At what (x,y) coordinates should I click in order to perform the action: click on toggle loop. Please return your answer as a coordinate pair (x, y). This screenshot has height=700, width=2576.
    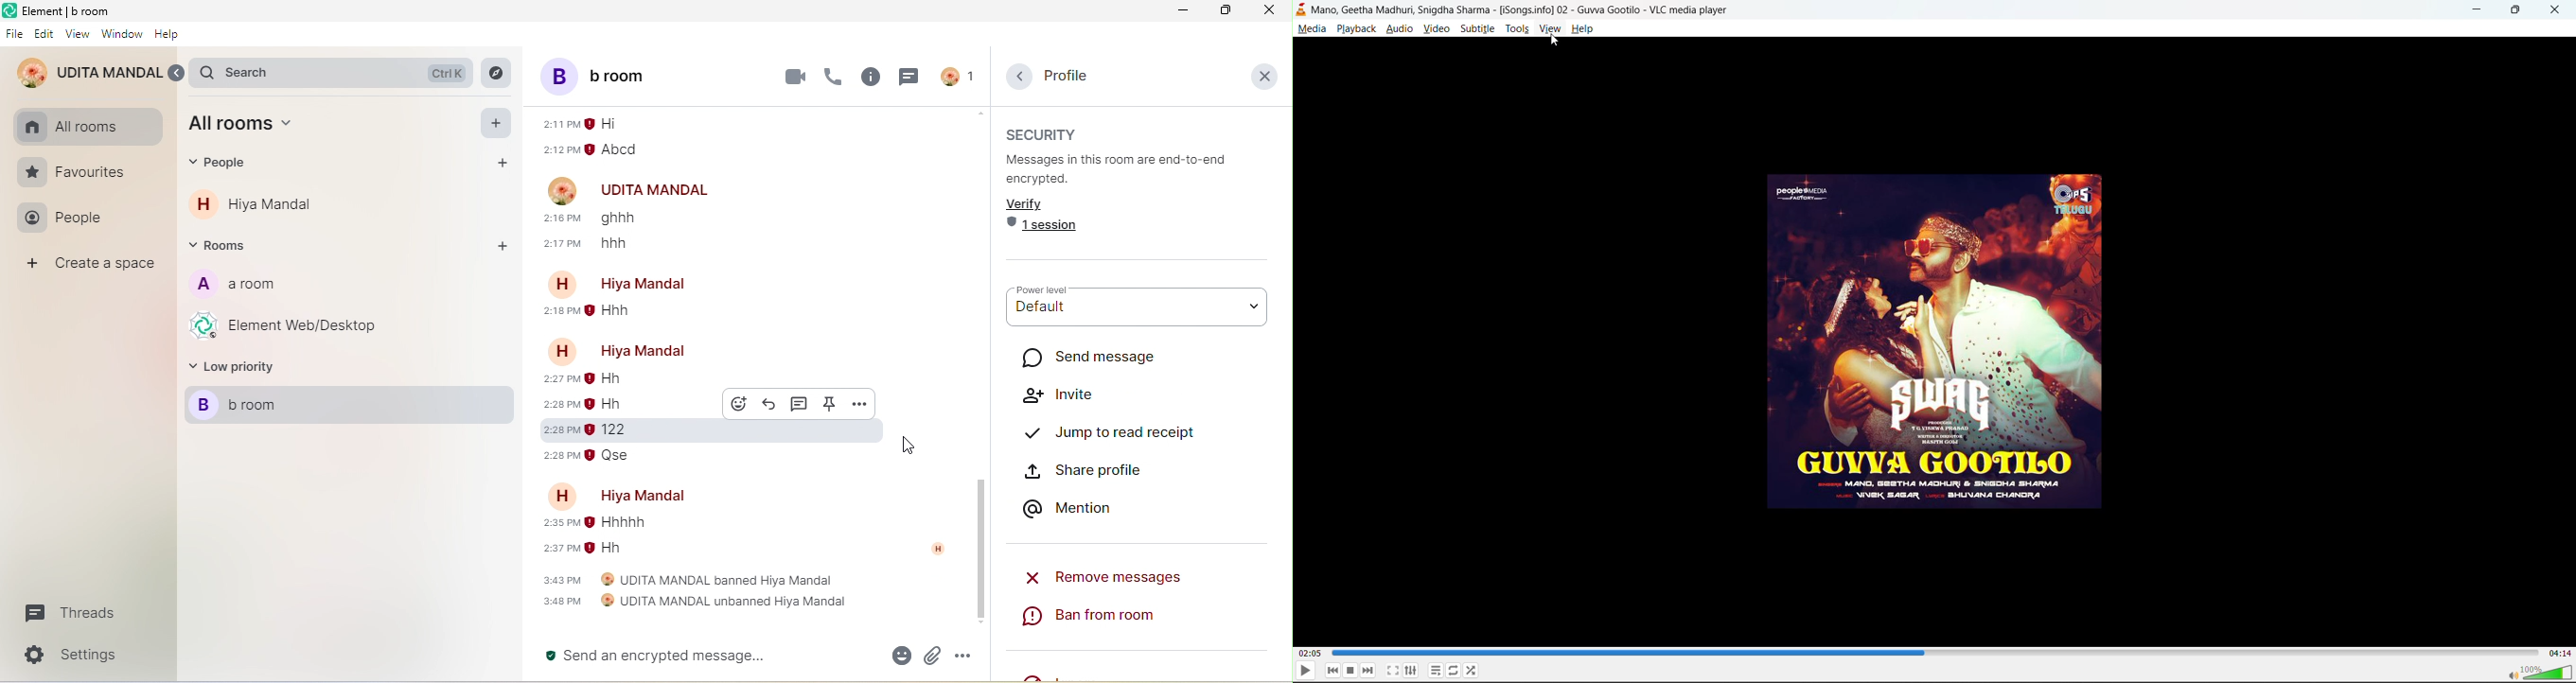
    Looking at the image, I should click on (1454, 670).